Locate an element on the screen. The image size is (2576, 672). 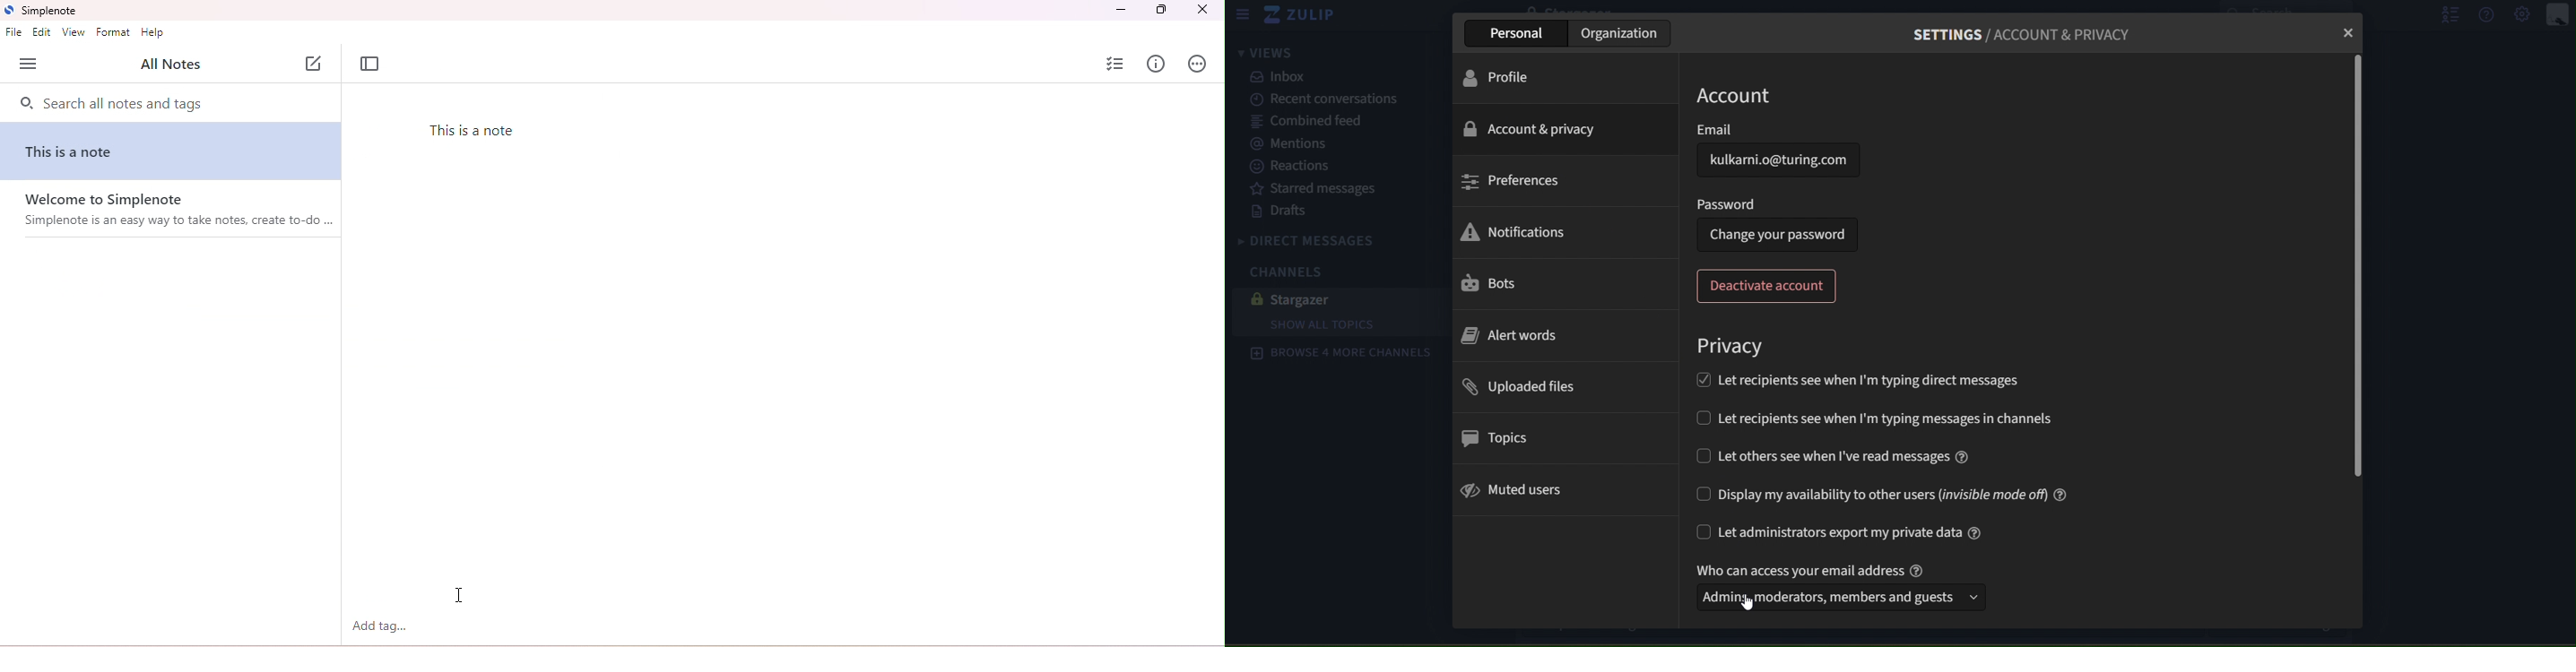
combined feed is located at coordinates (1308, 122).